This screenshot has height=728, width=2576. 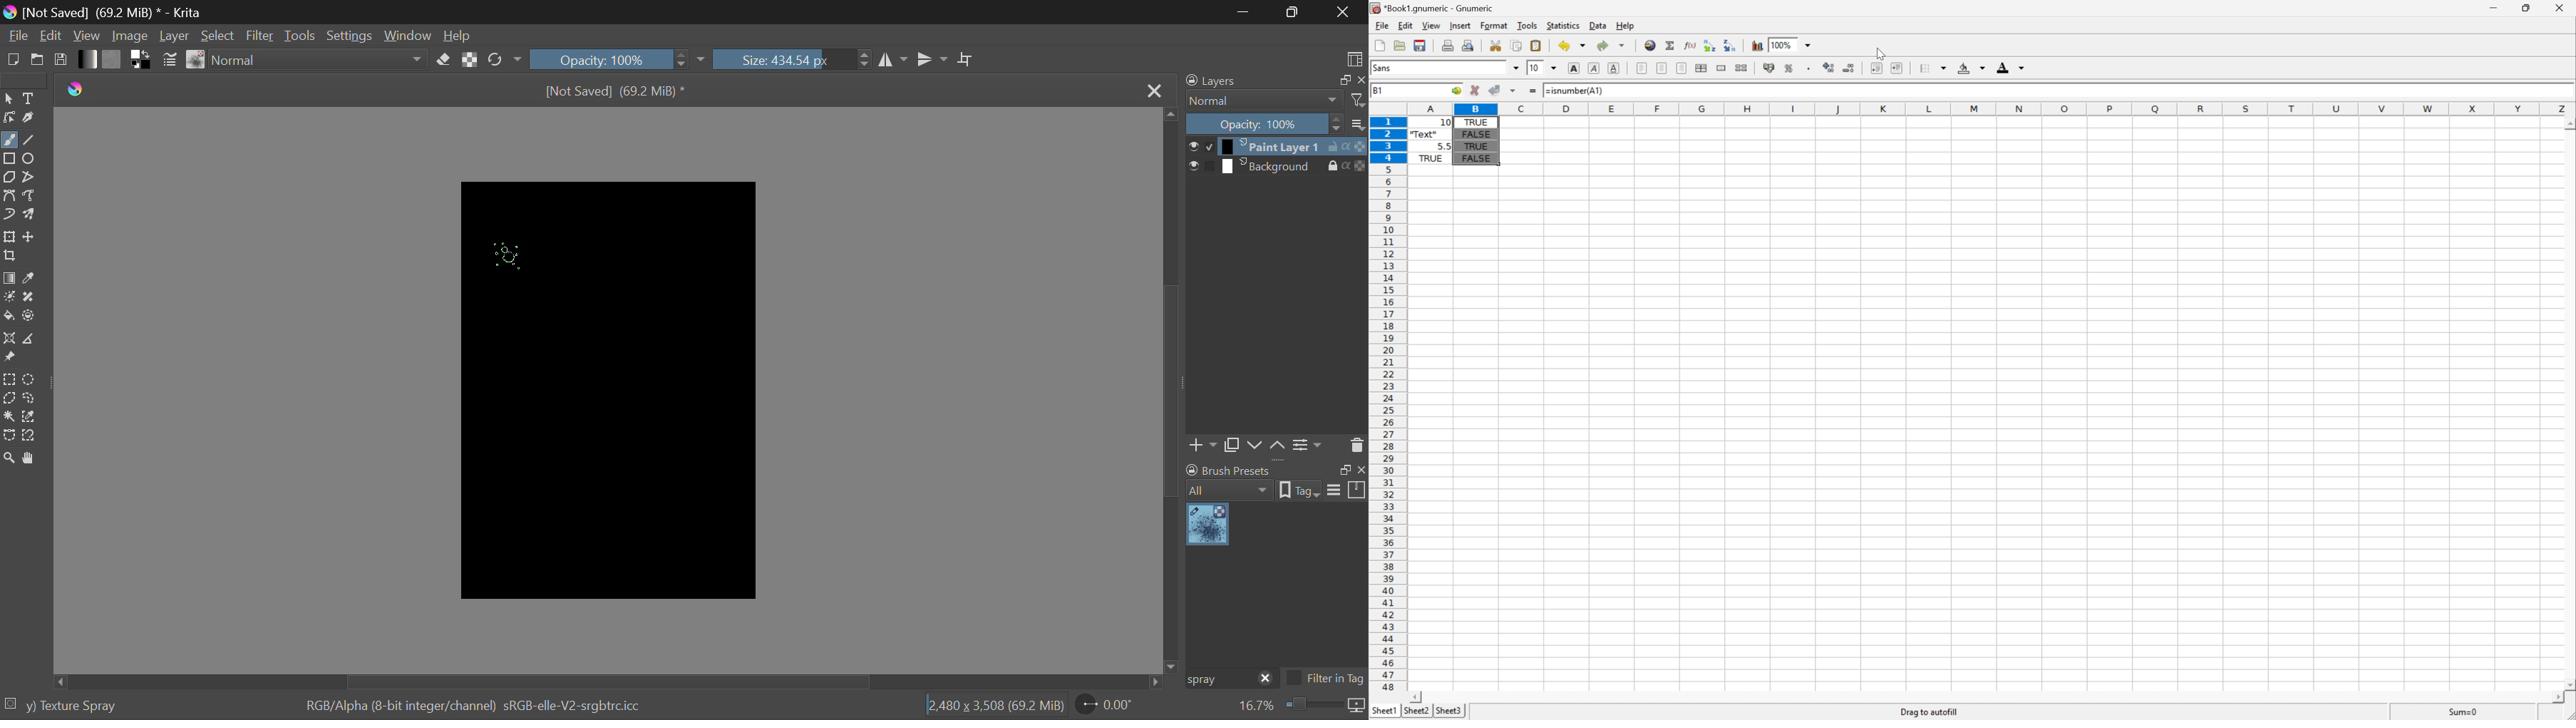 What do you see at coordinates (9, 160) in the screenshot?
I see `Rectanle` at bounding box center [9, 160].